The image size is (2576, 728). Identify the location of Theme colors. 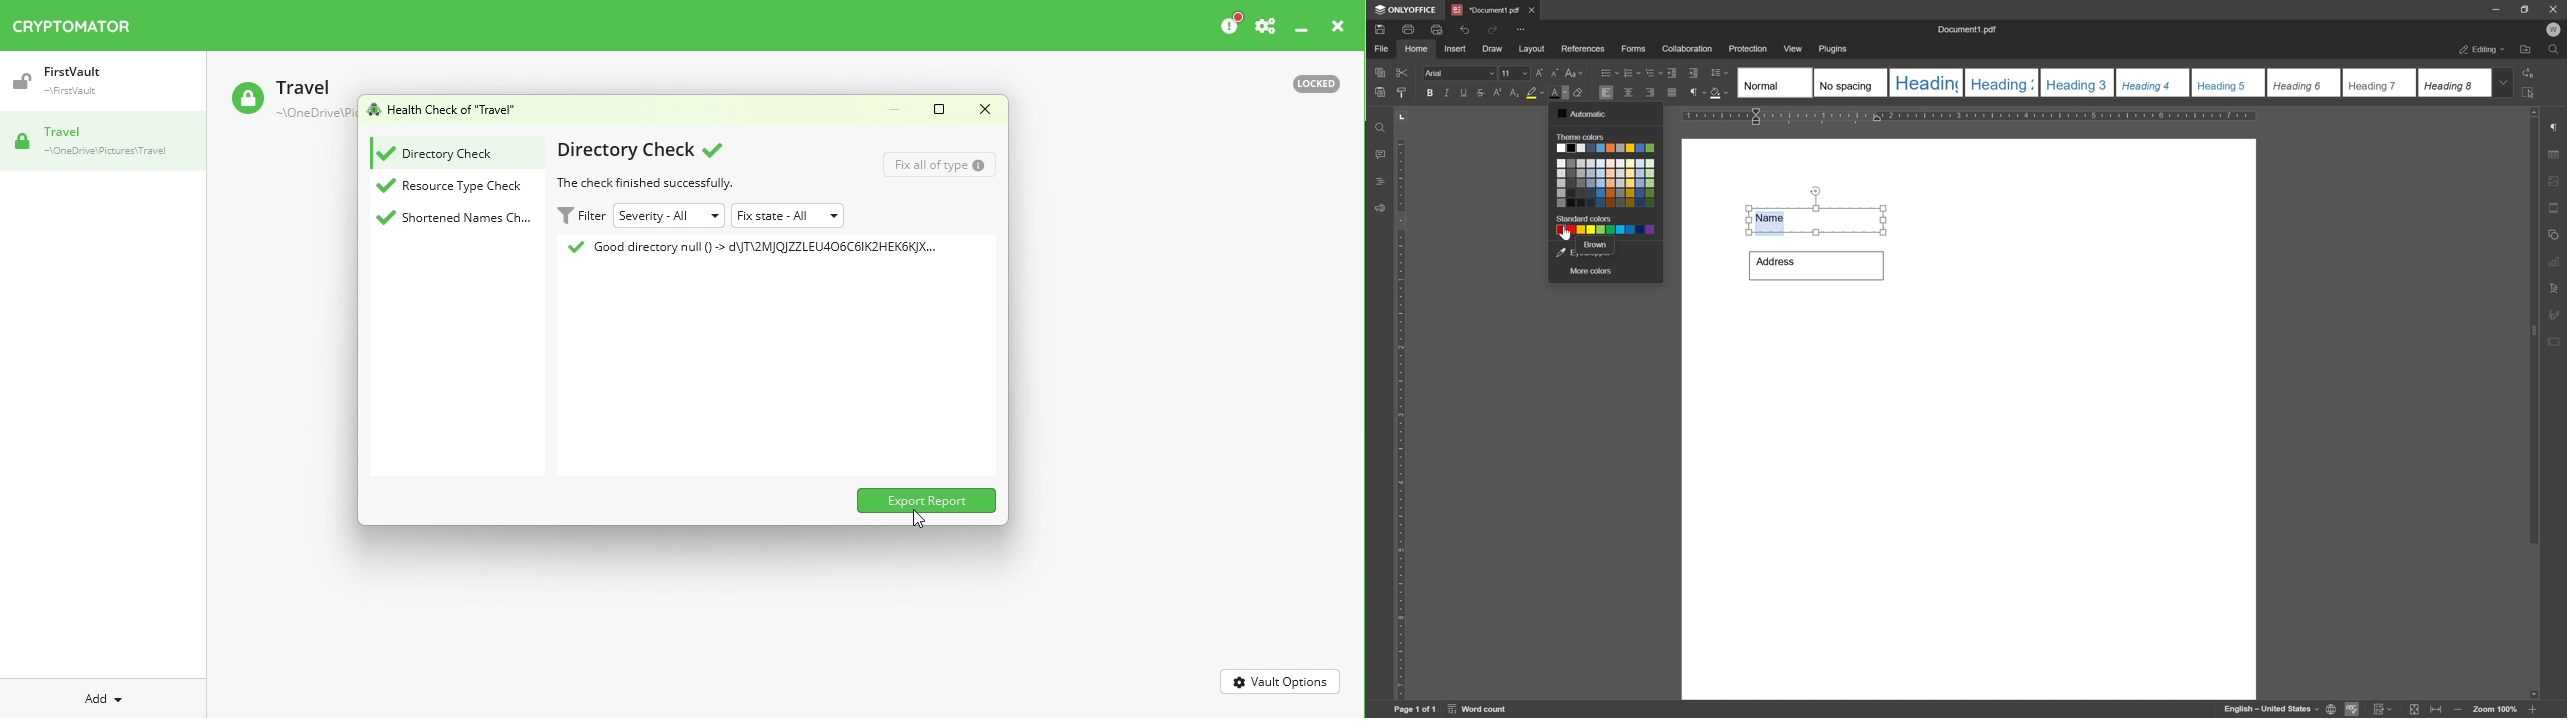
(1582, 136).